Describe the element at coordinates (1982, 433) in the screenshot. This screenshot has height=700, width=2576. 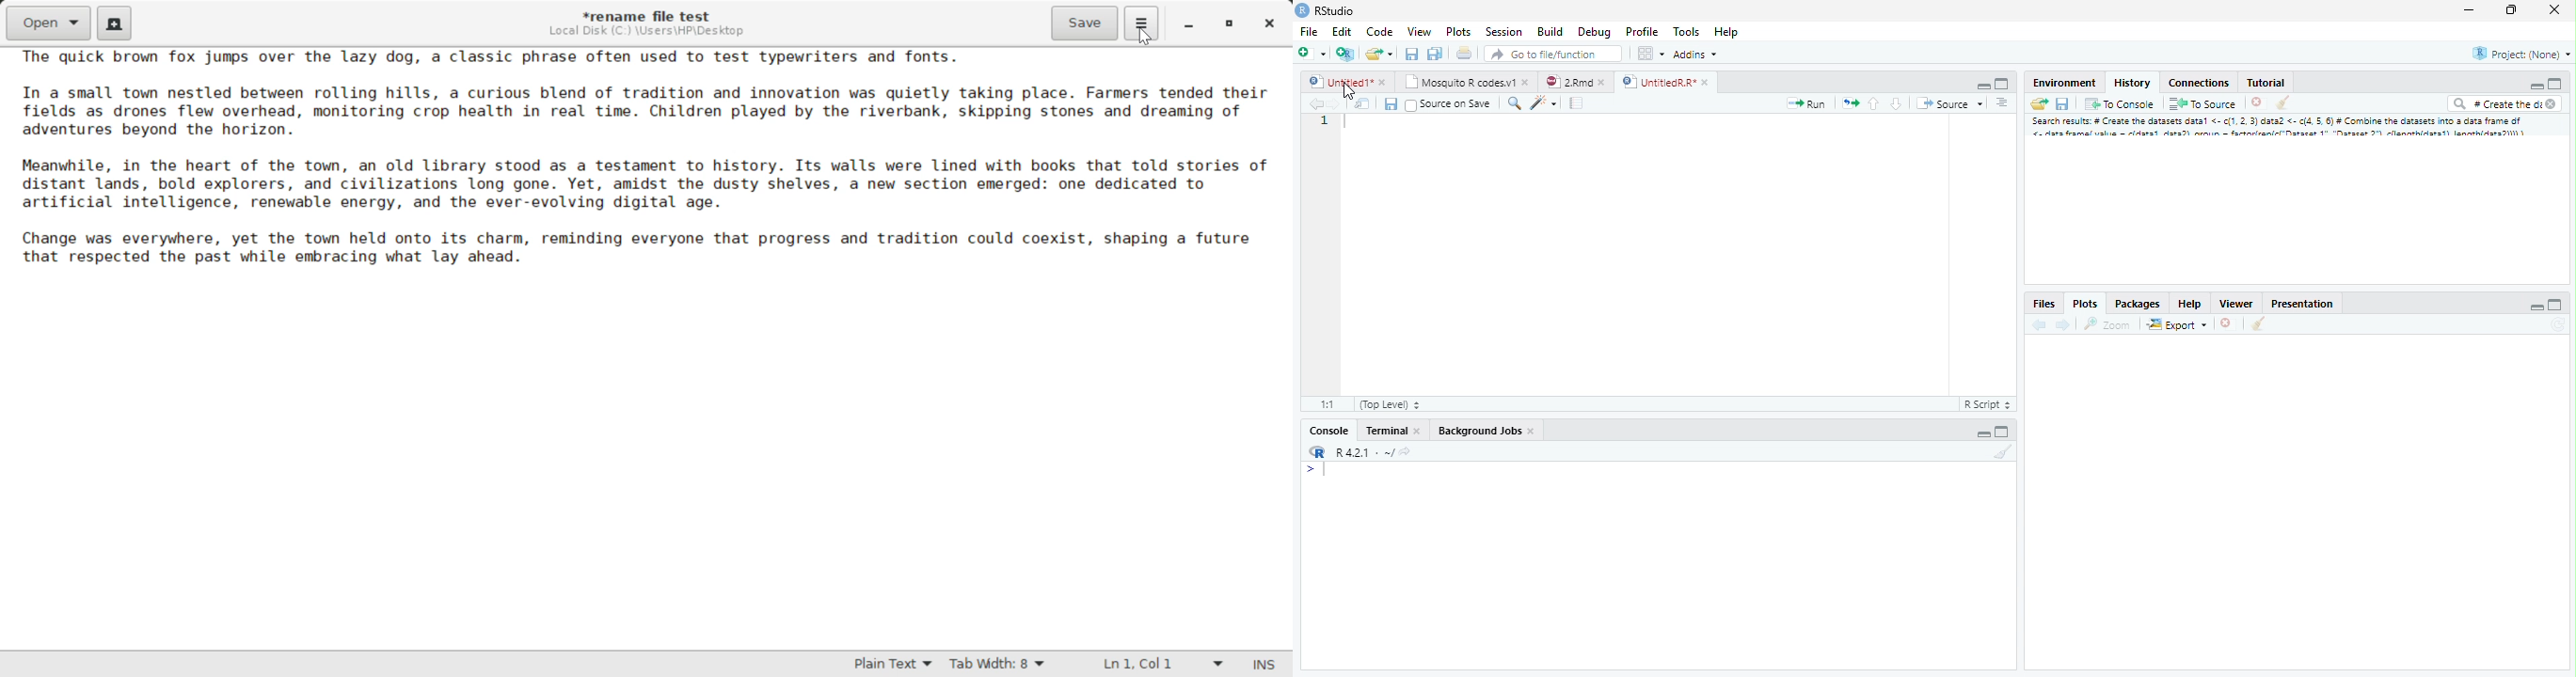
I see `Minimize` at that location.